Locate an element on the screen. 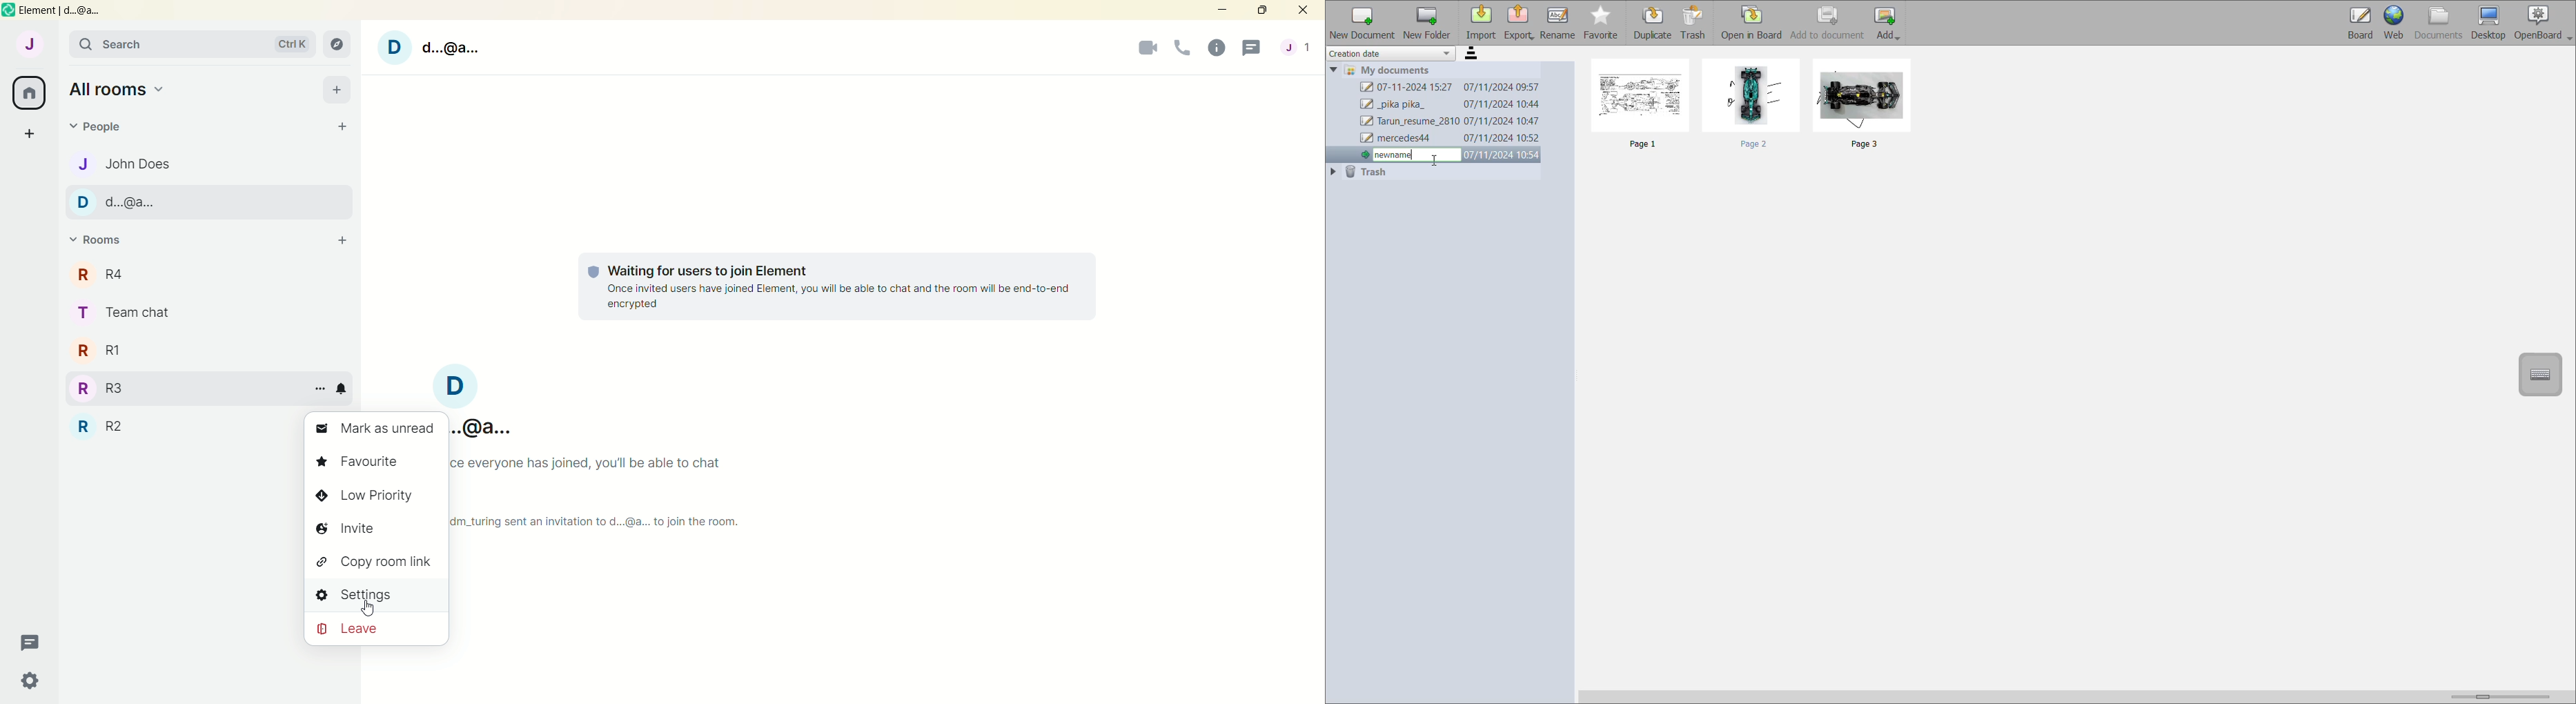 The width and height of the screenshot is (2576, 728). video call is located at coordinates (1144, 48).